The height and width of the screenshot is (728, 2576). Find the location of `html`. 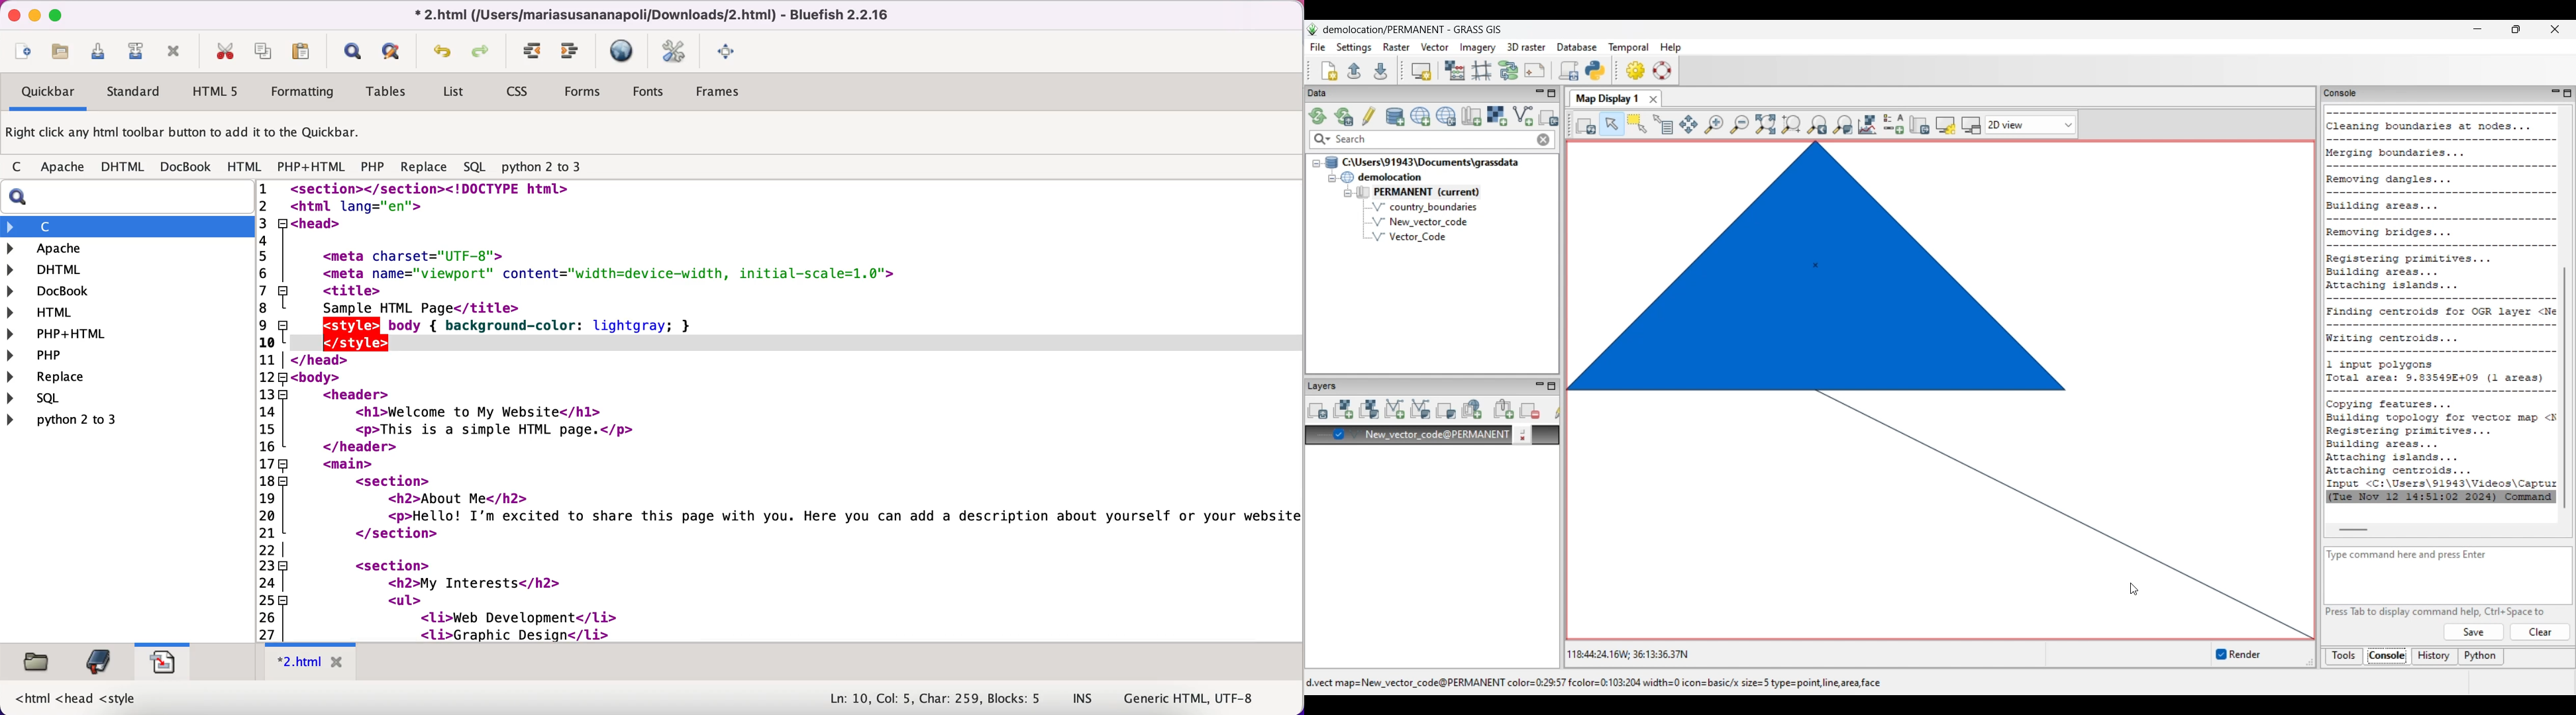

html is located at coordinates (51, 314).